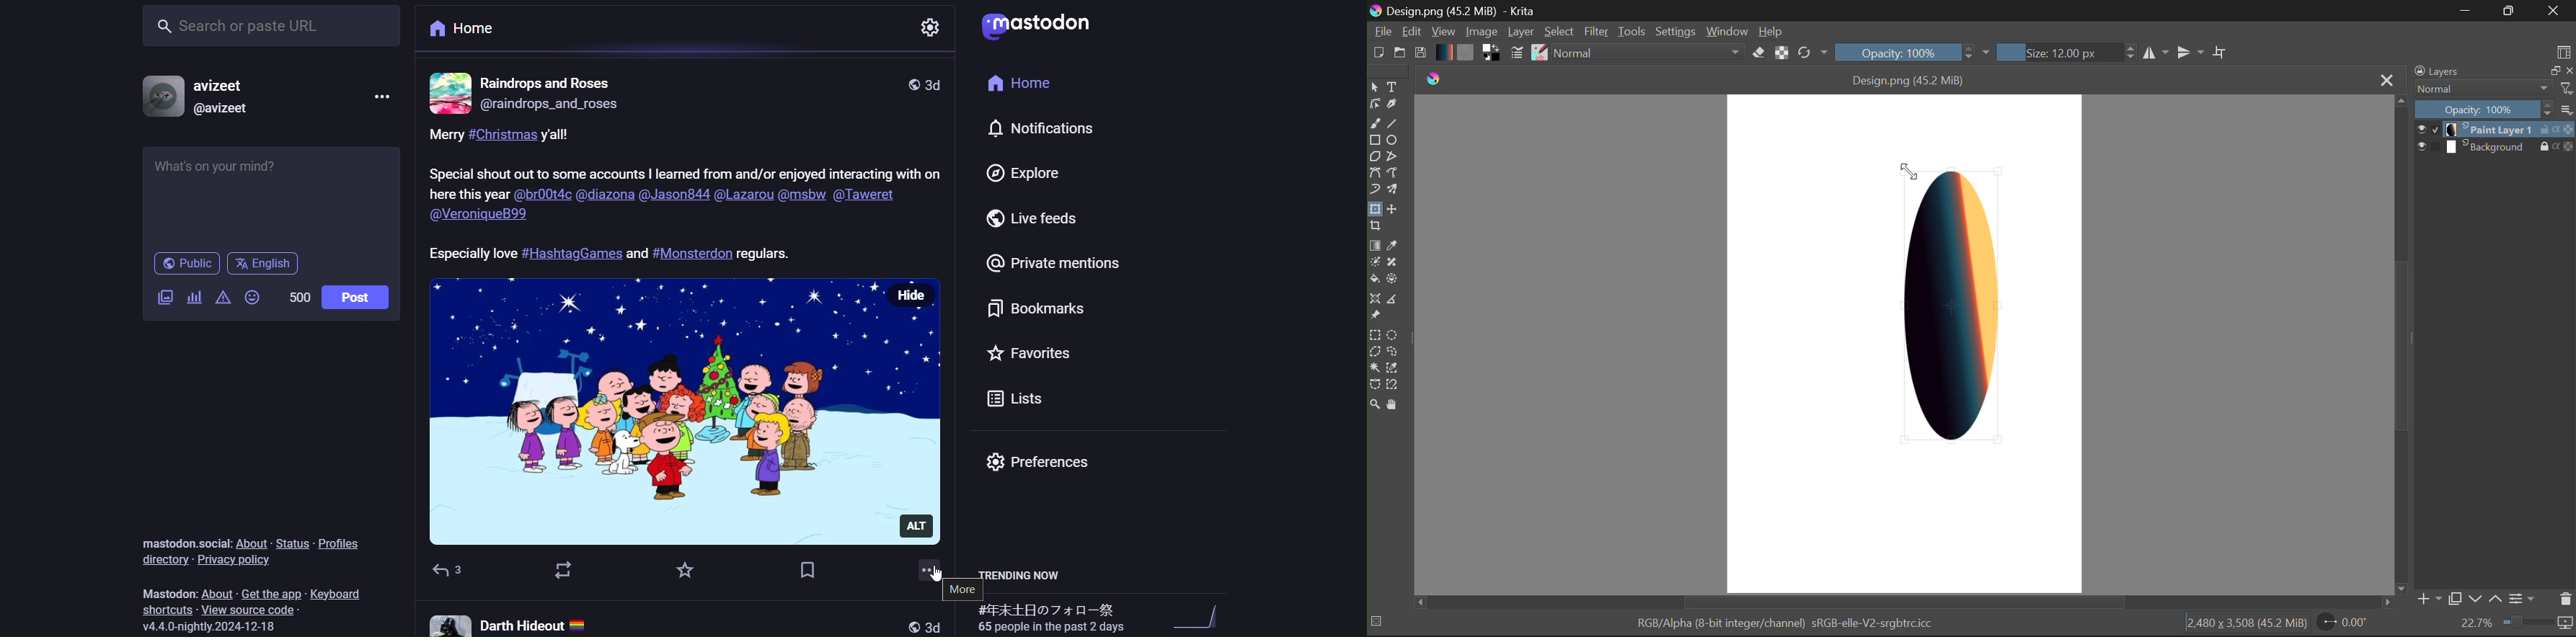  Describe the element at coordinates (1443, 31) in the screenshot. I see `View` at that location.